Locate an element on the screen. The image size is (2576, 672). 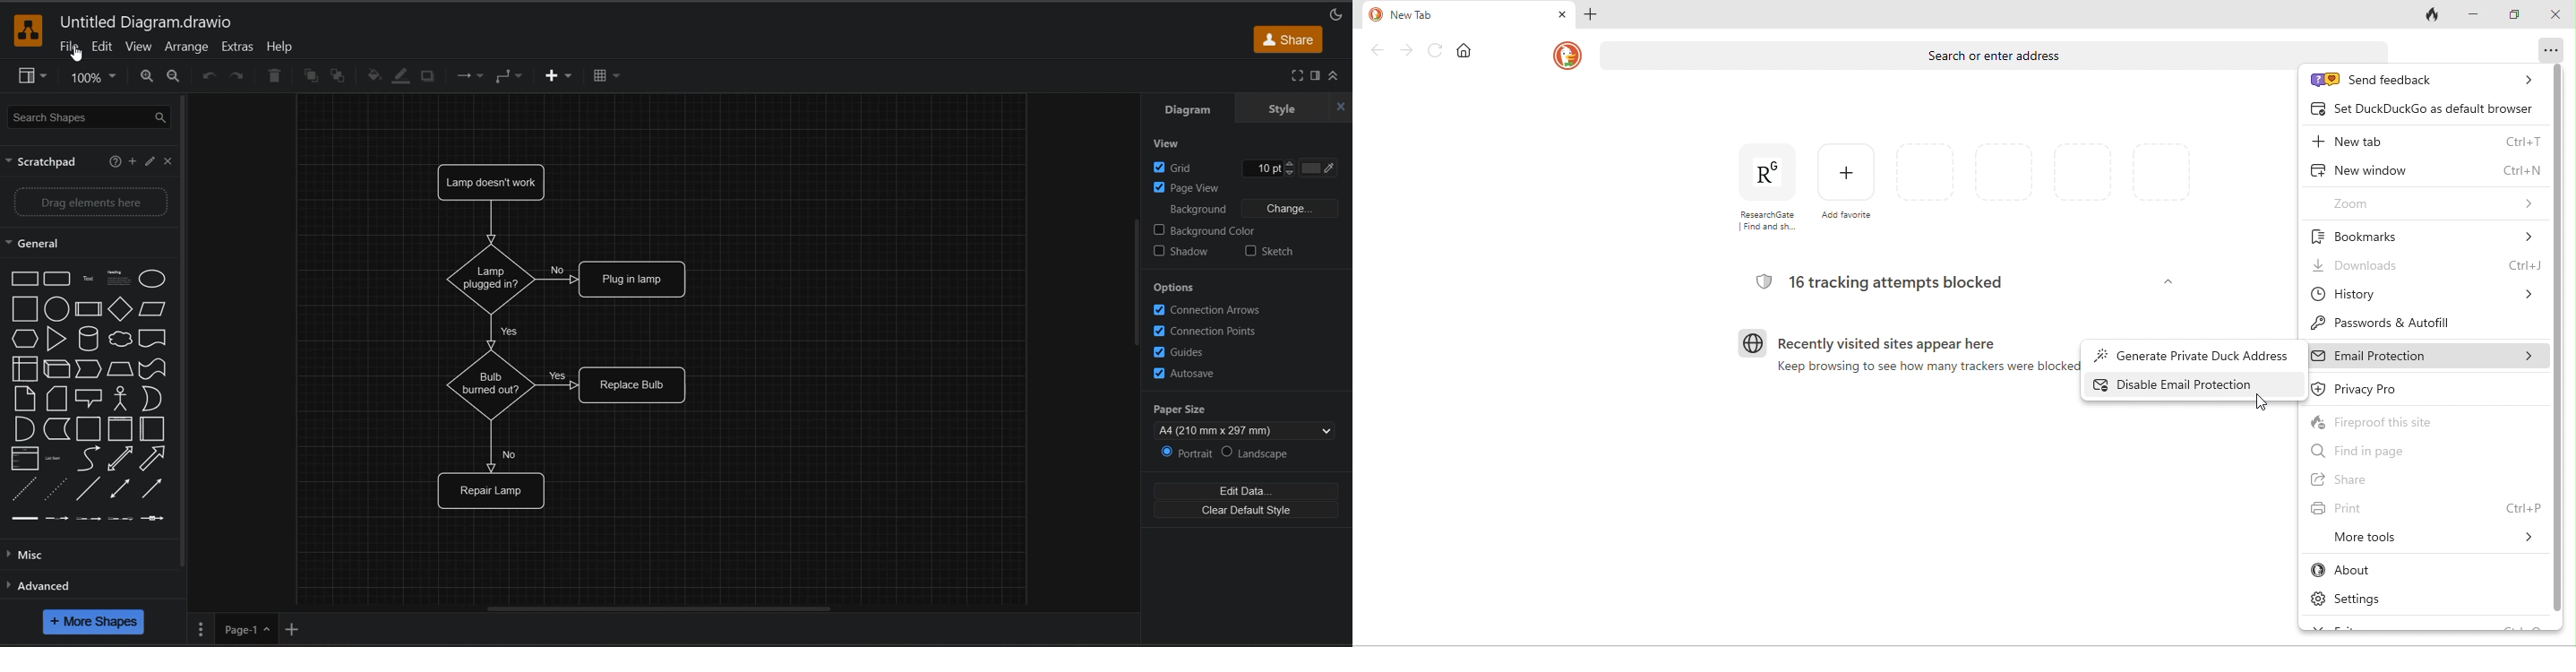
collapse is located at coordinates (1343, 75).